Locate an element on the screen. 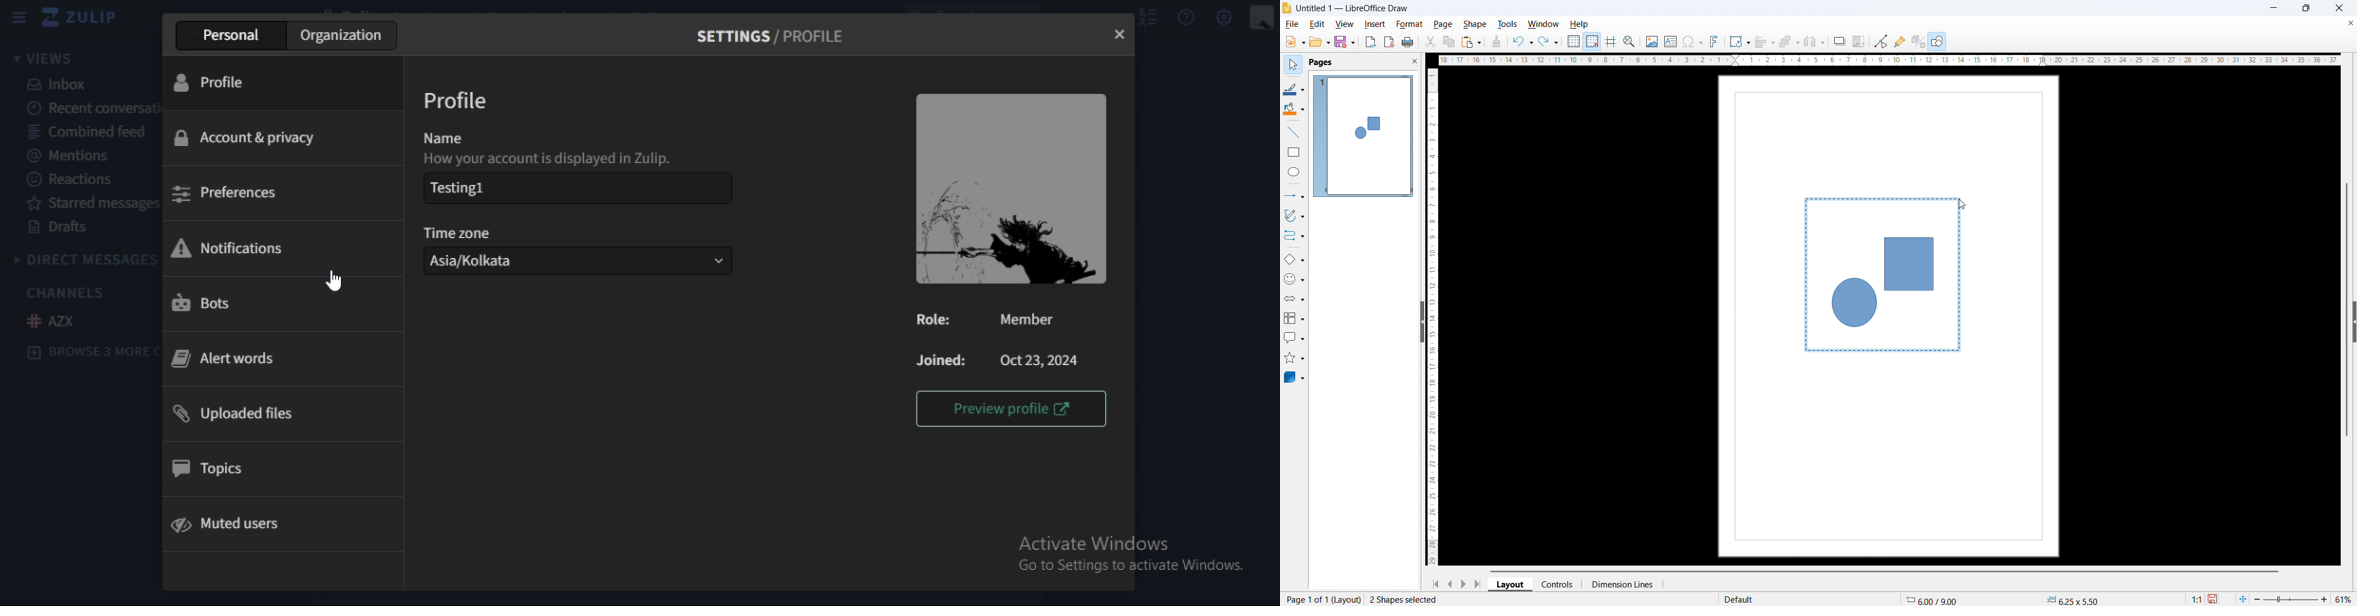 The height and width of the screenshot is (616, 2380). insert textbox is located at coordinates (1671, 41).